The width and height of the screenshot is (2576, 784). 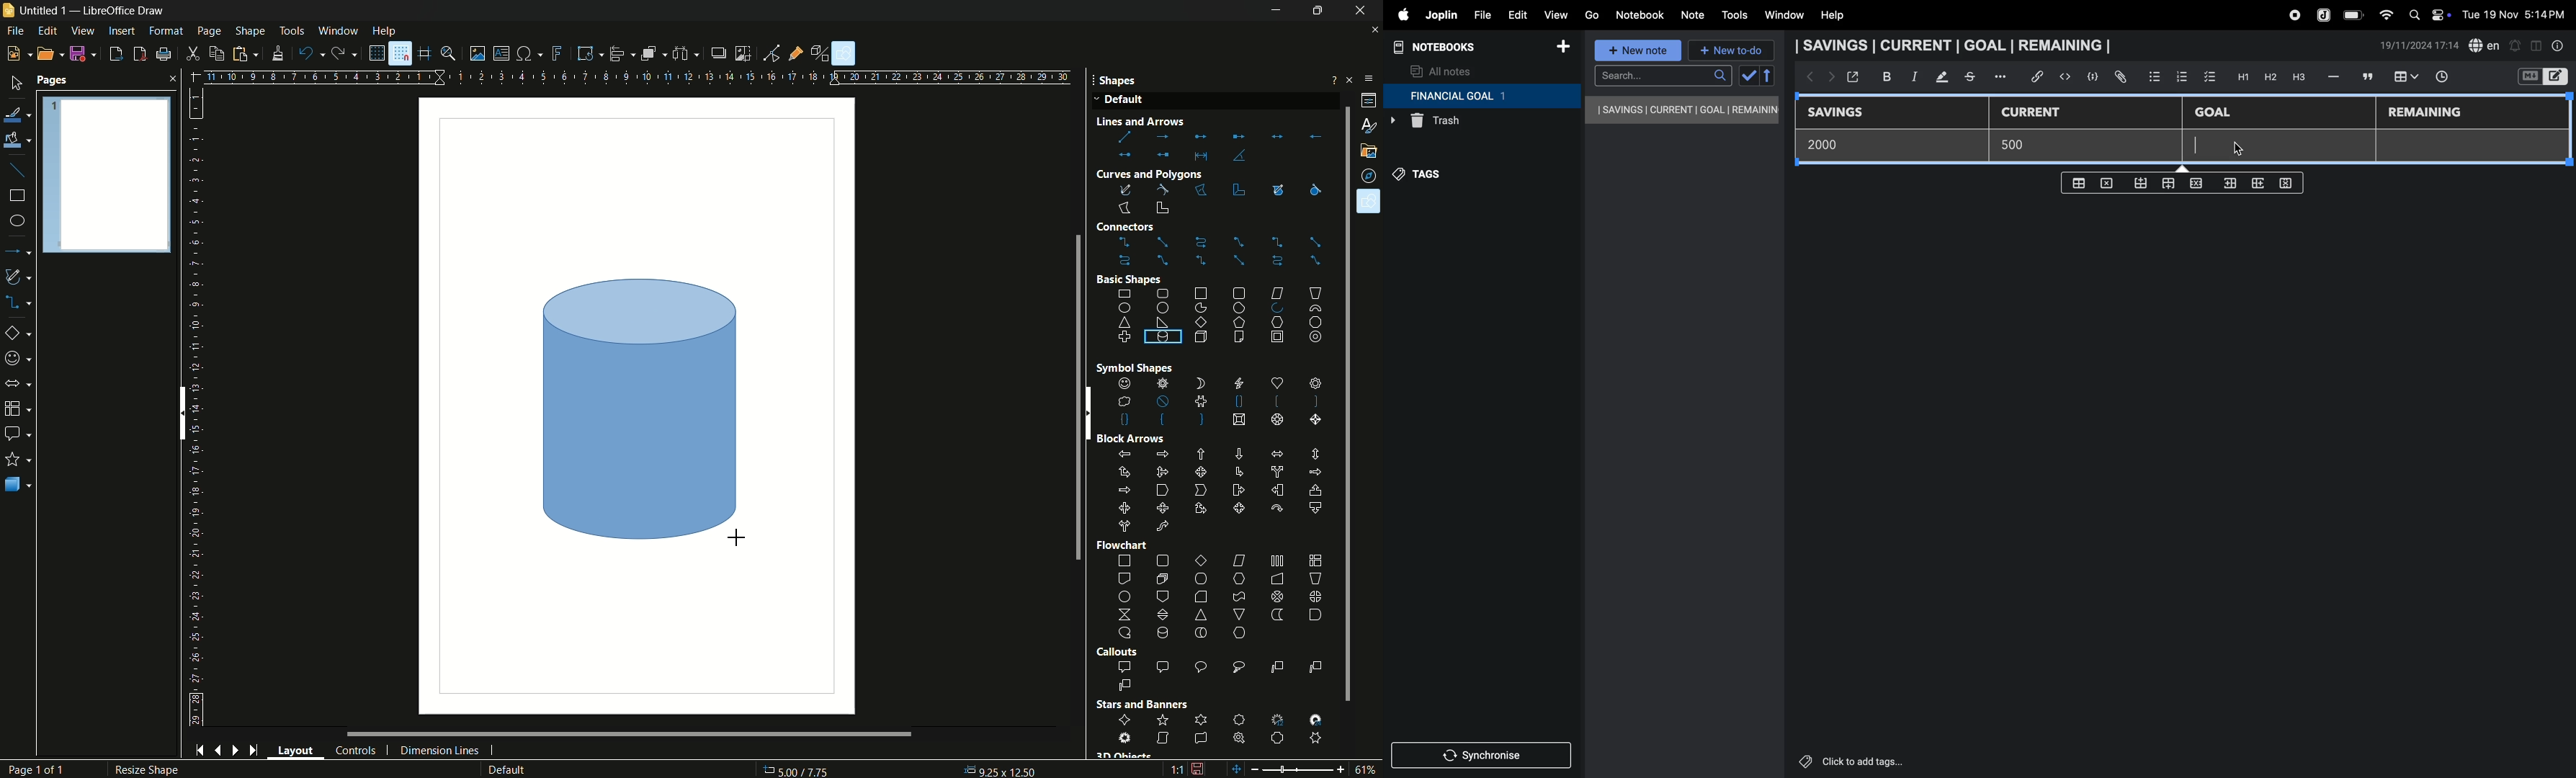 What do you see at coordinates (653, 55) in the screenshot?
I see `arrange` at bounding box center [653, 55].